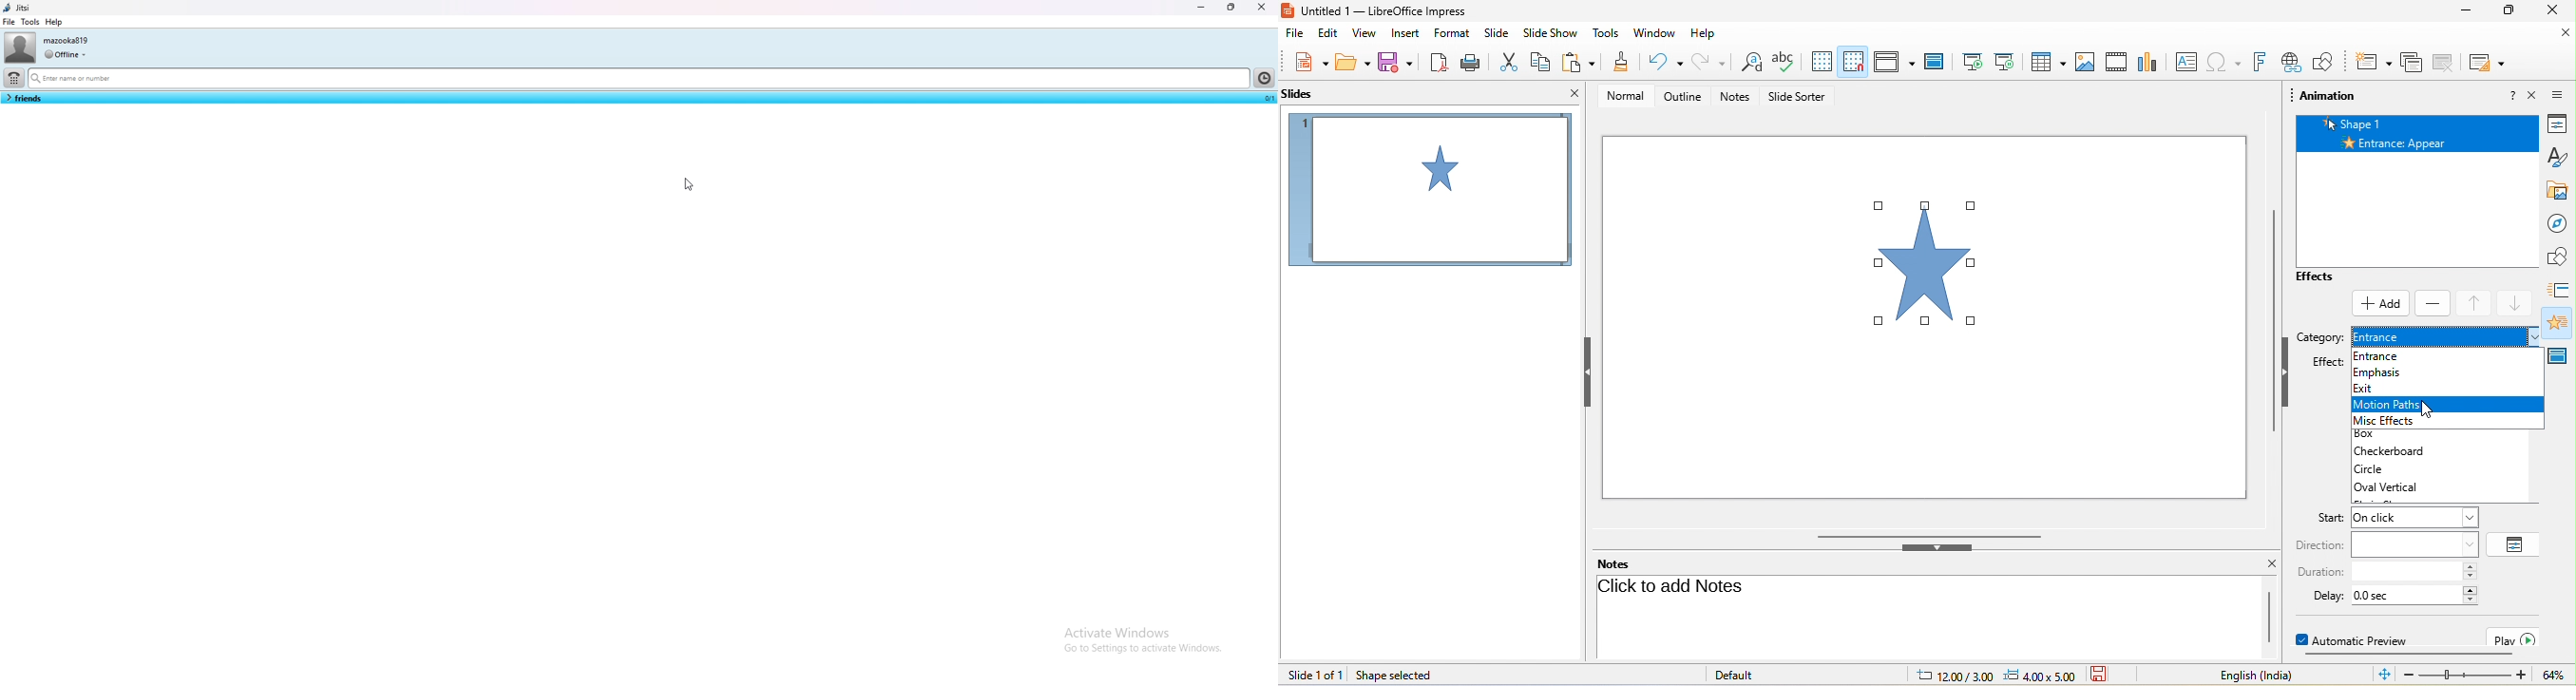  I want to click on user status, so click(65, 54).